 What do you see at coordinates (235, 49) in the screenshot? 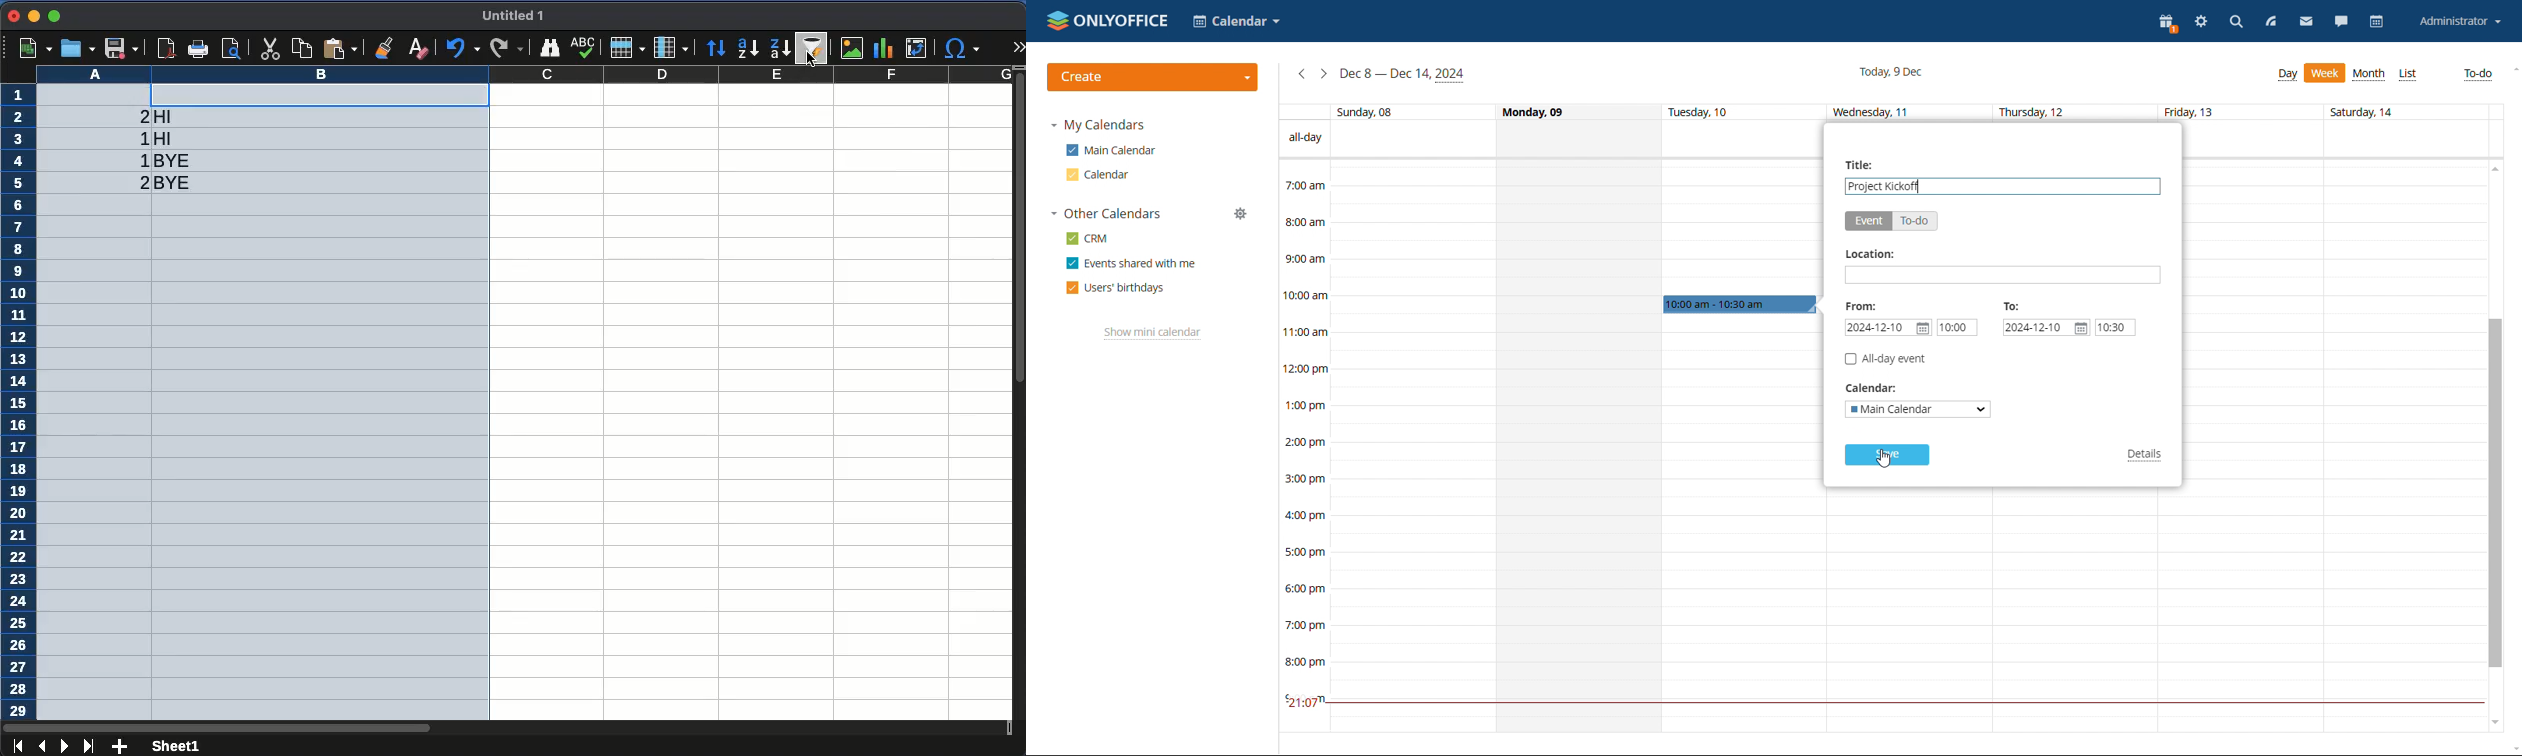
I see `pdf viewer` at bounding box center [235, 49].